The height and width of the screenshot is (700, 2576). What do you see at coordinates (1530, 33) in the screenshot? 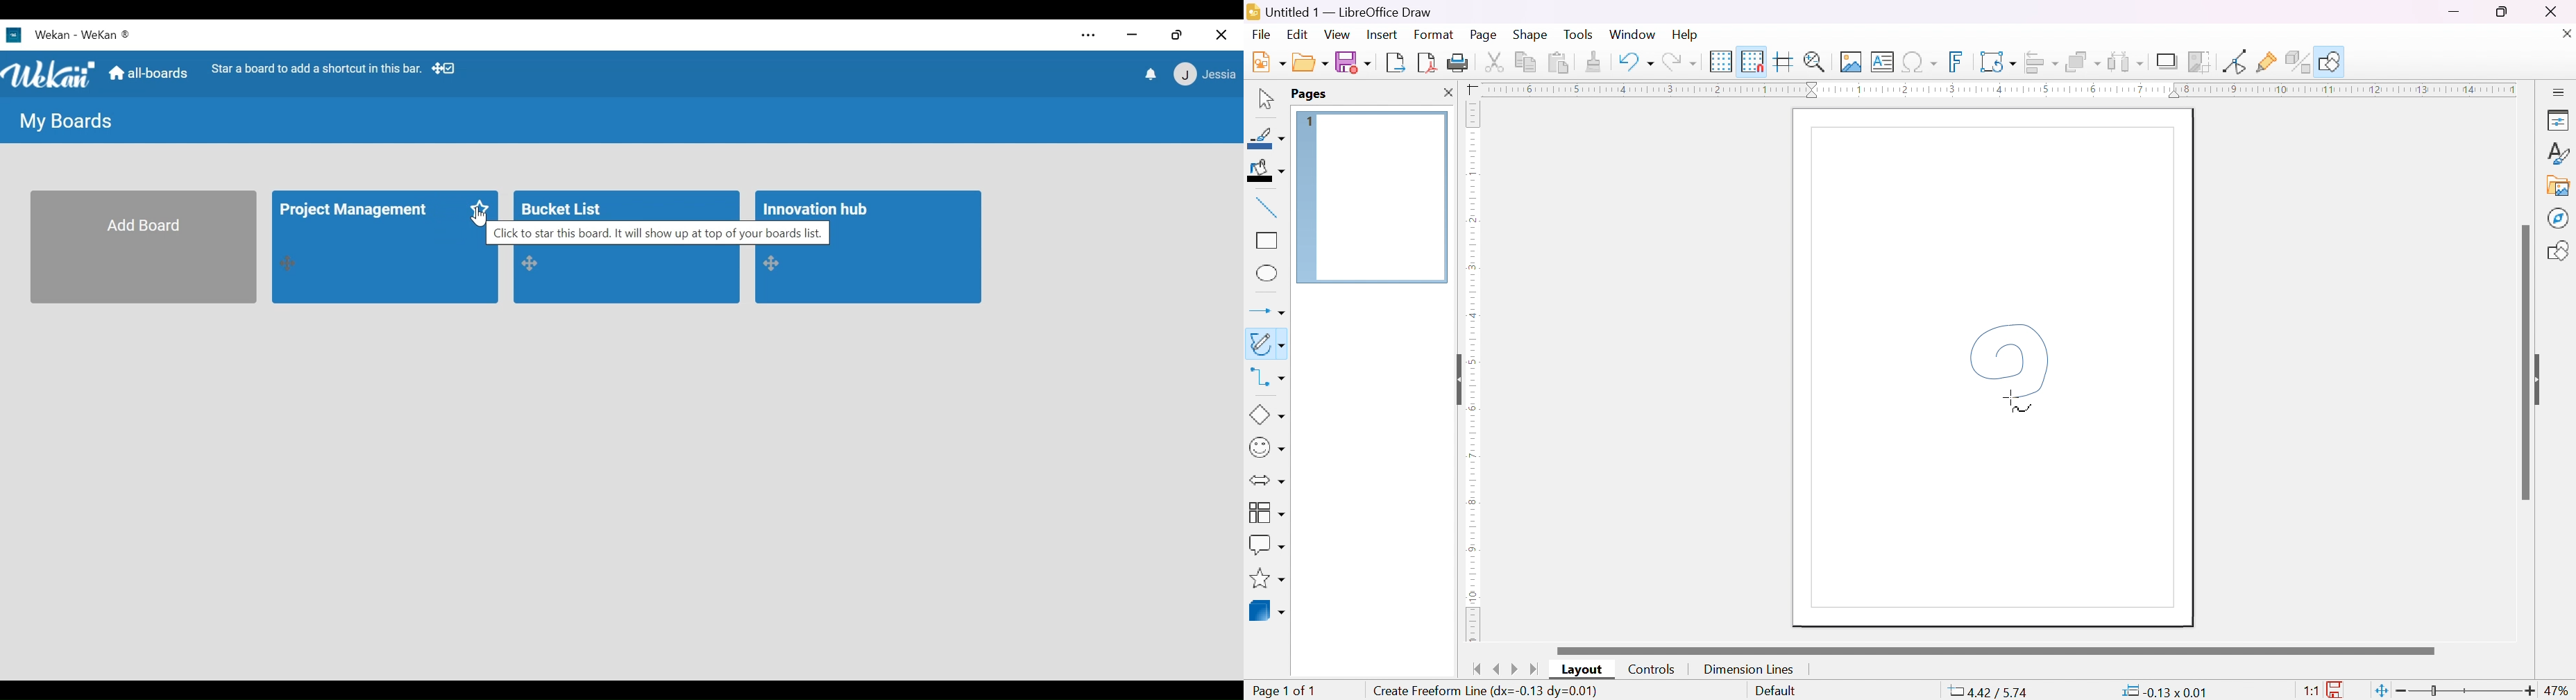
I see `shape` at bounding box center [1530, 33].